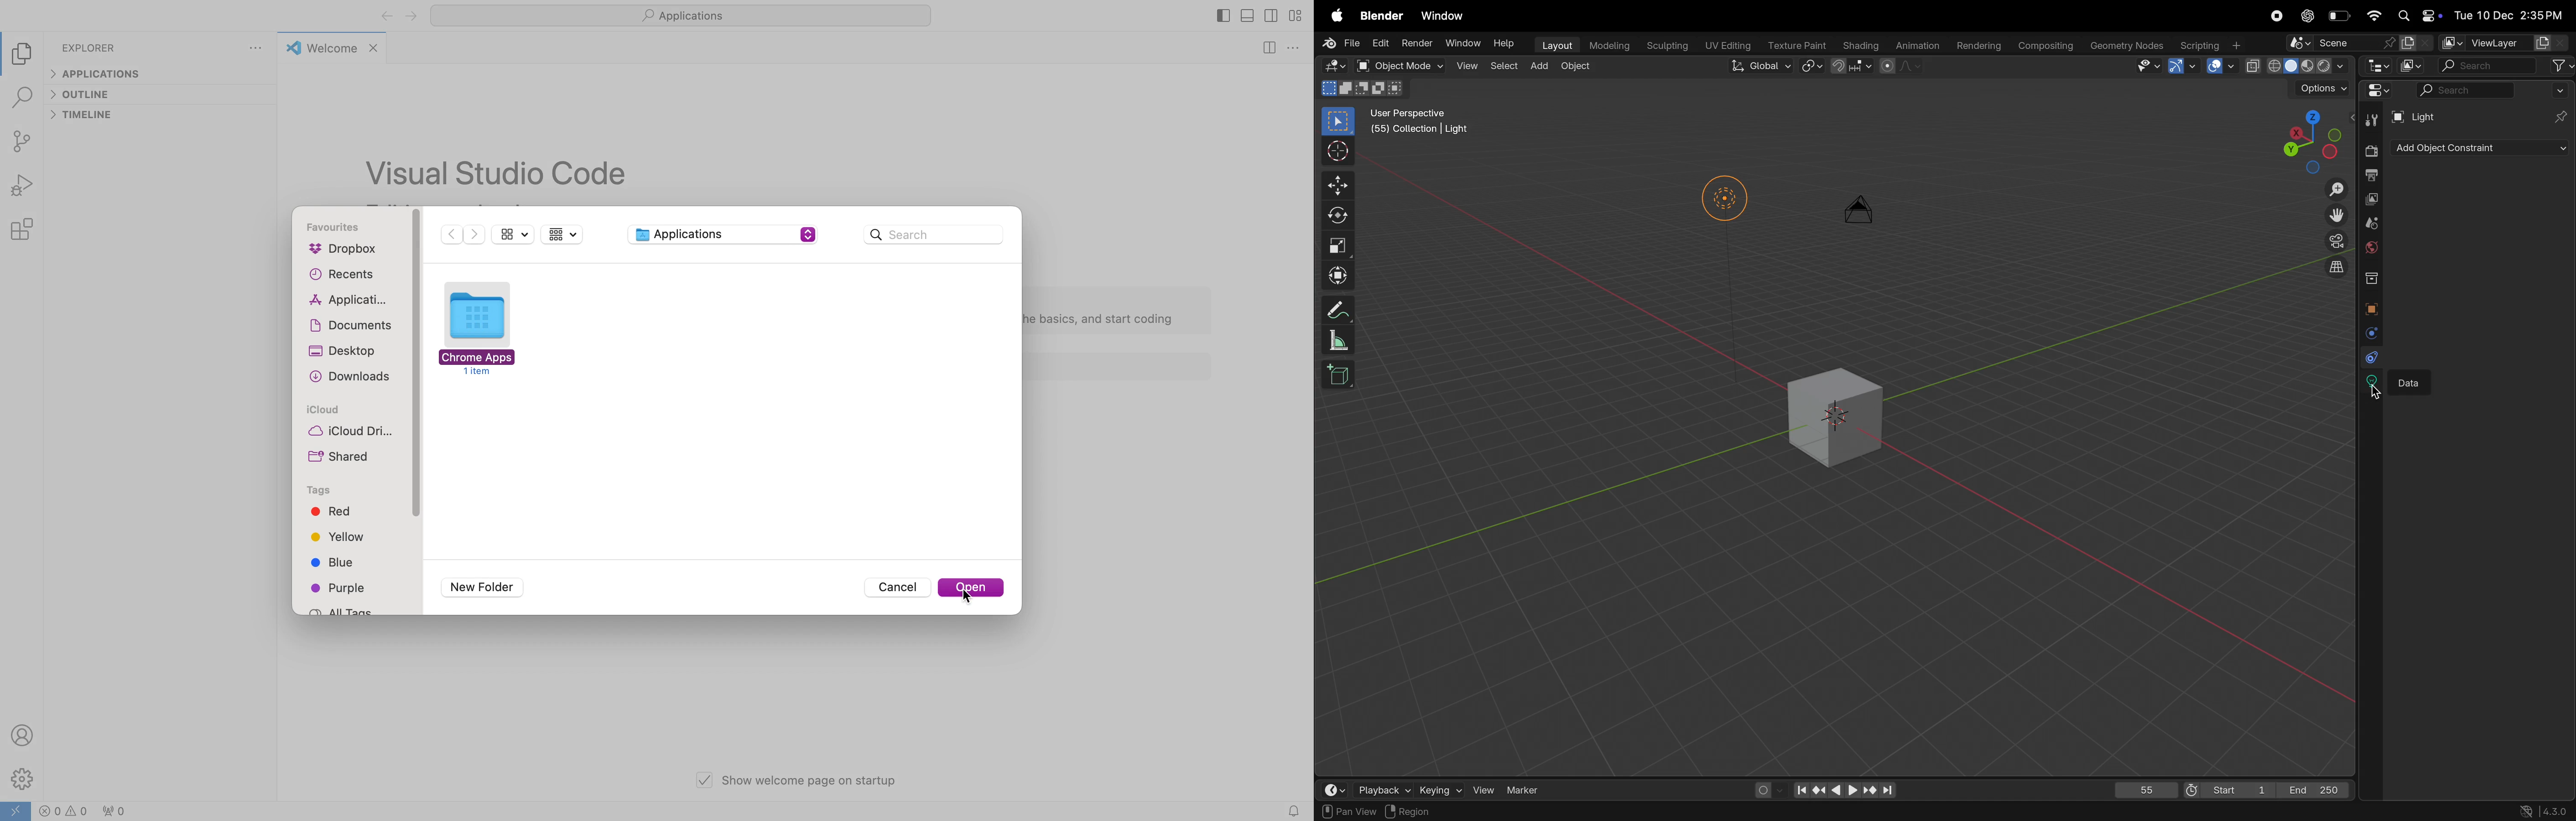 The height and width of the screenshot is (840, 2576). I want to click on all tags, so click(345, 609).